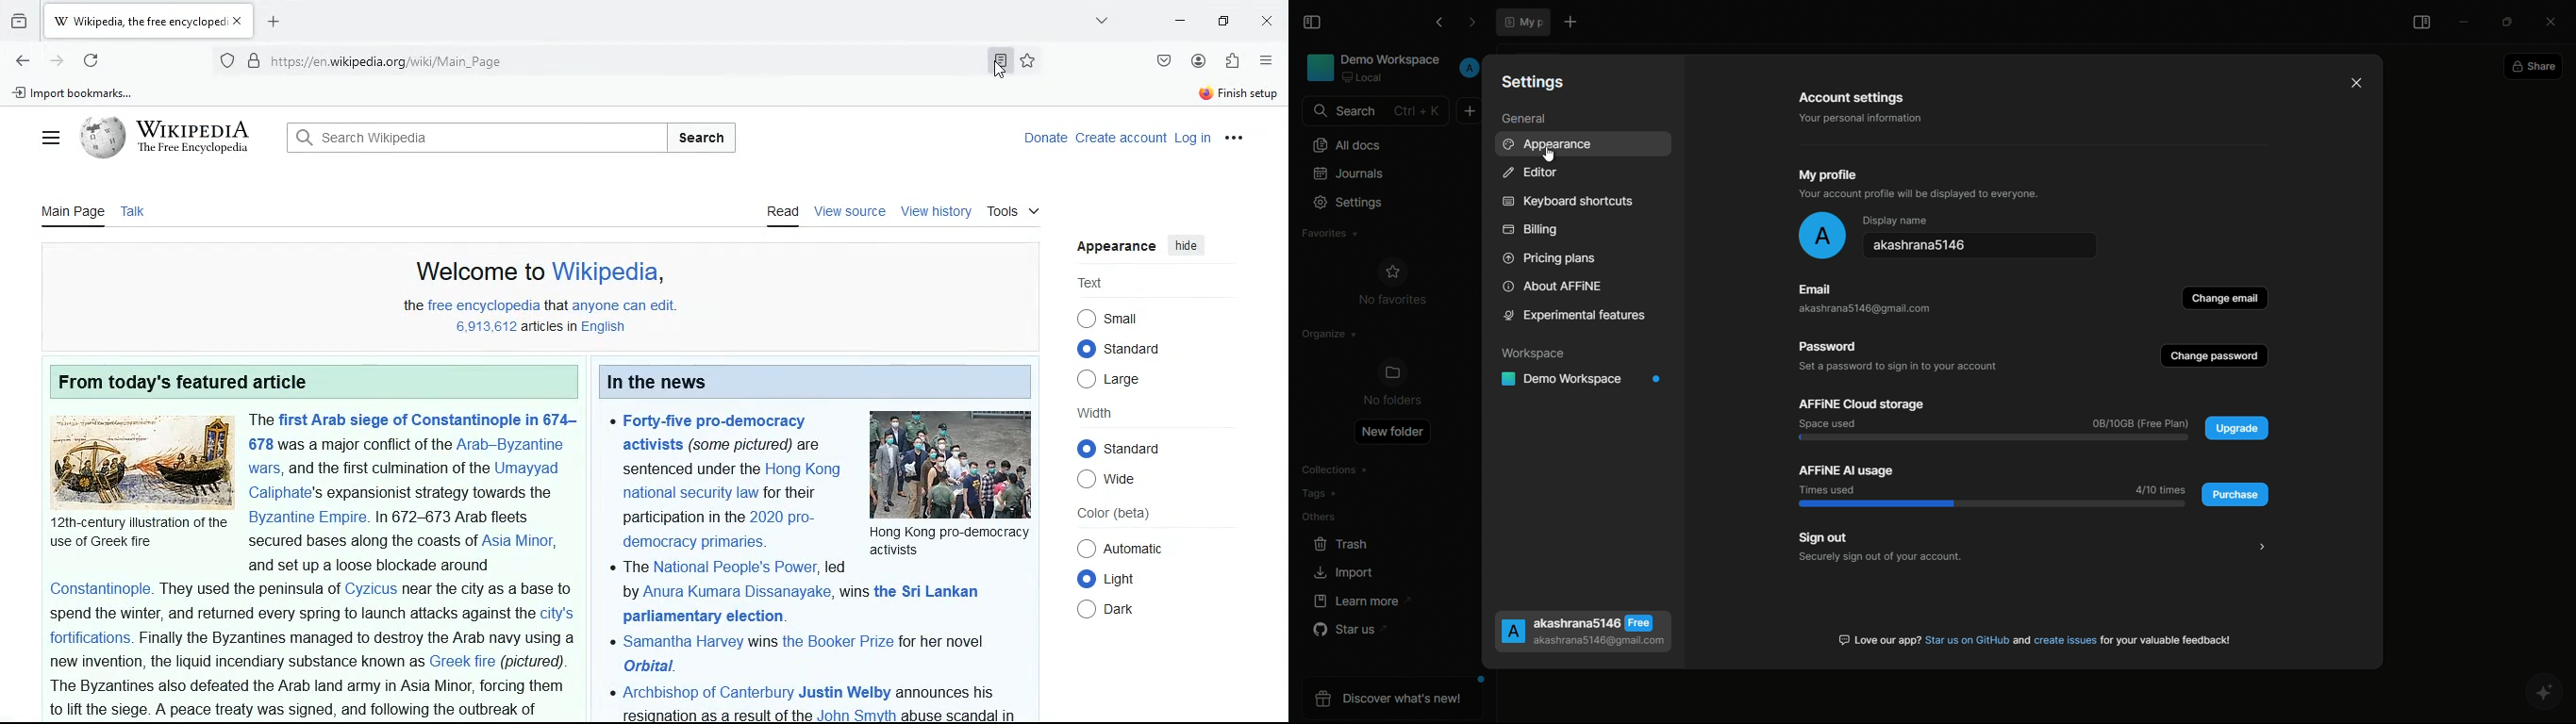 This screenshot has height=728, width=2576. What do you see at coordinates (536, 273) in the screenshot?
I see `welcome to wikipedia` at bounding box center [536, 273].